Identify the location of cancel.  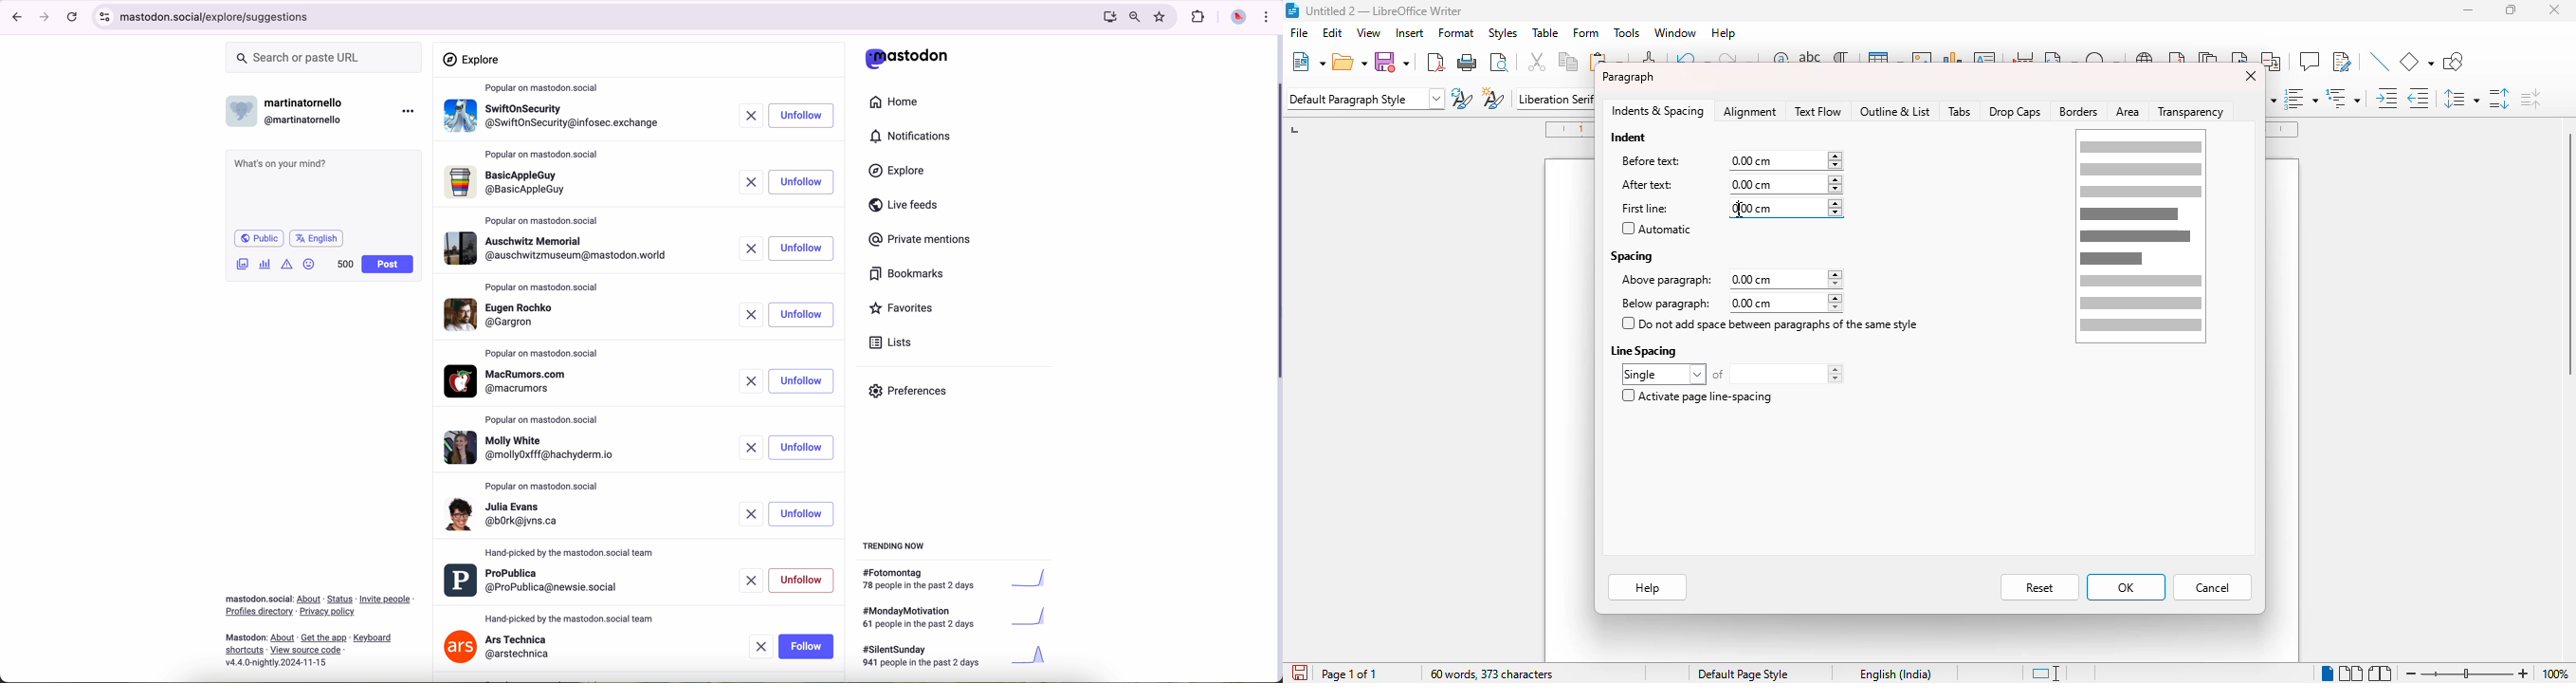
(2213, 588).